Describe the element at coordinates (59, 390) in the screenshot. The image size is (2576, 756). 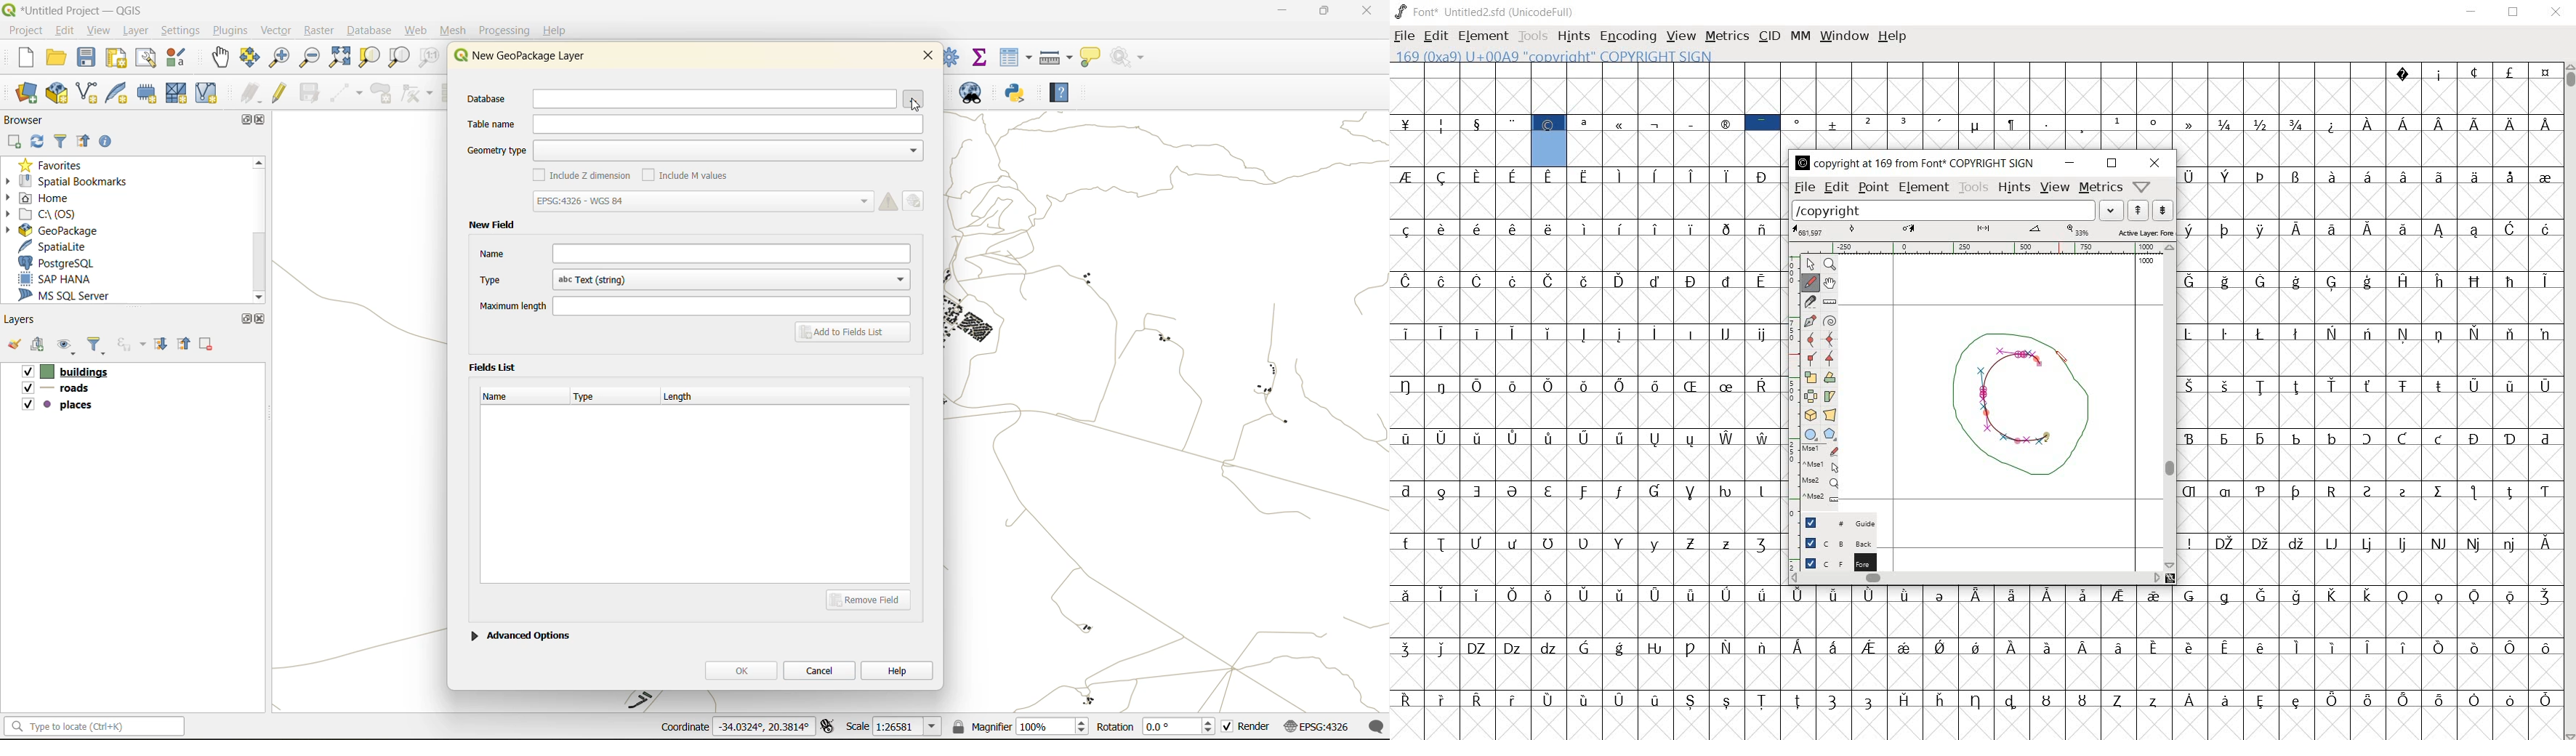
I see `roads` at that location.